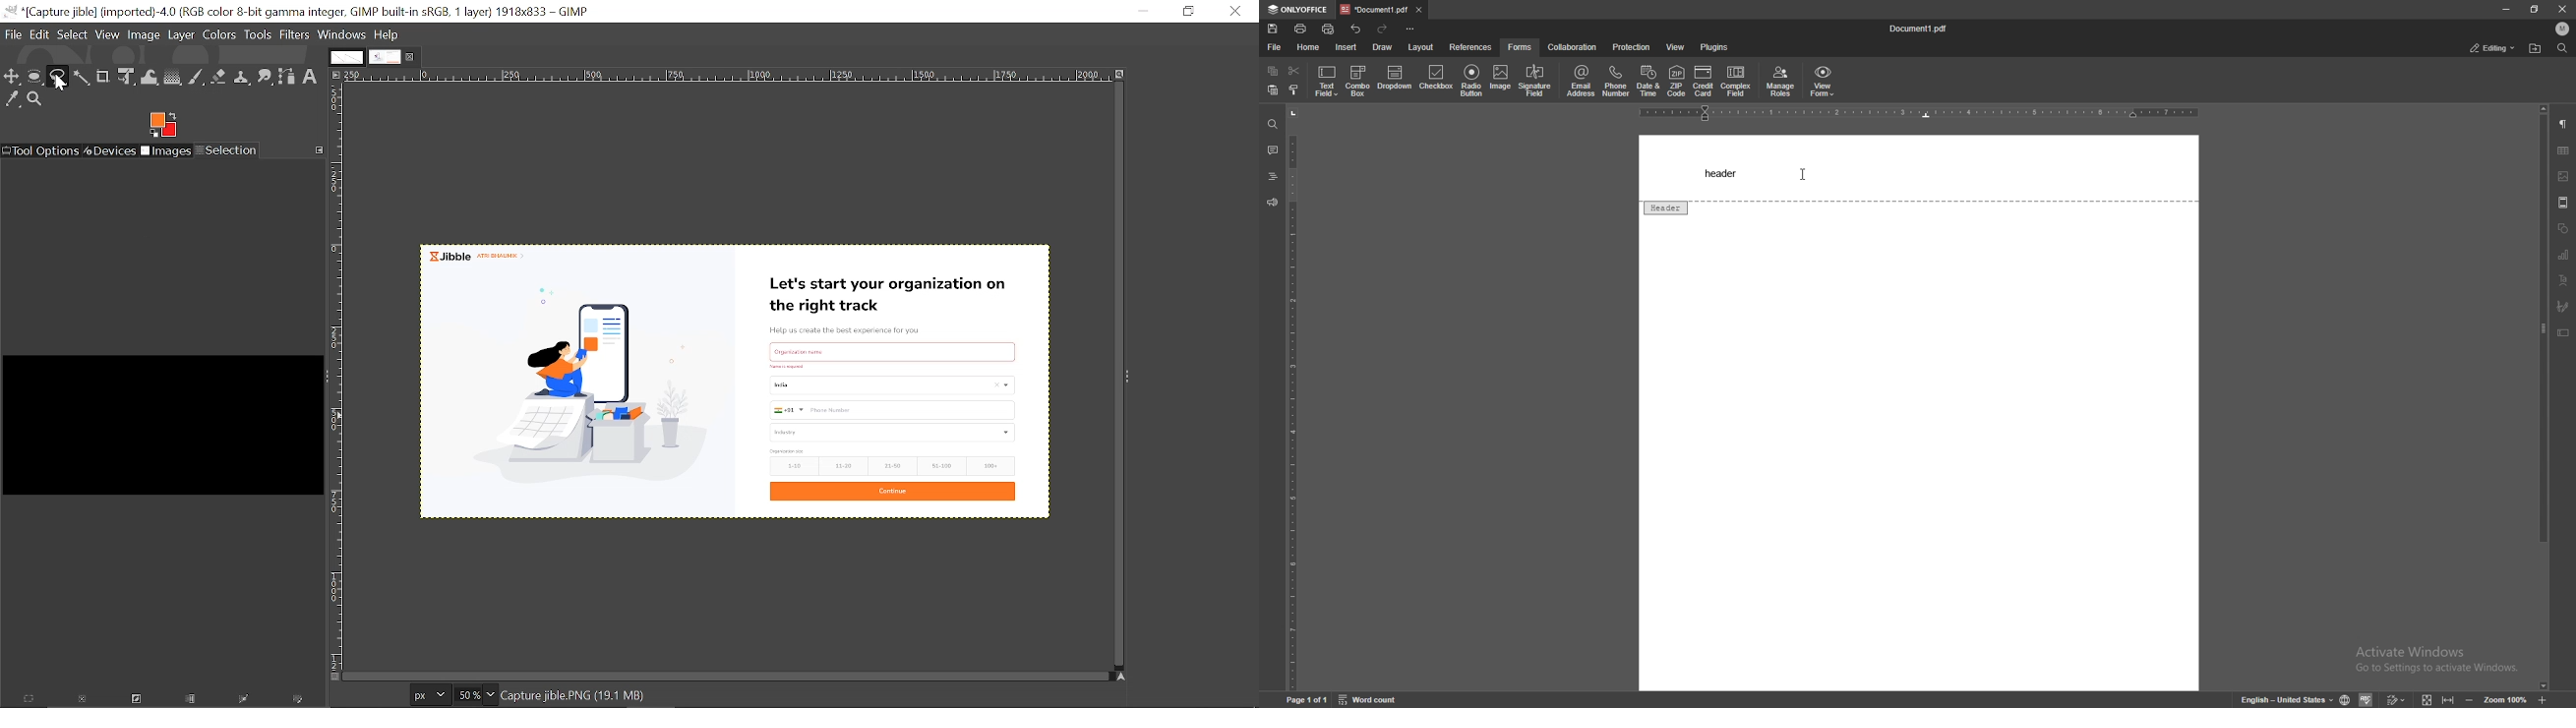  Describe the element at coordinates (388, 34) in the screenshot. I see `help` at that location.